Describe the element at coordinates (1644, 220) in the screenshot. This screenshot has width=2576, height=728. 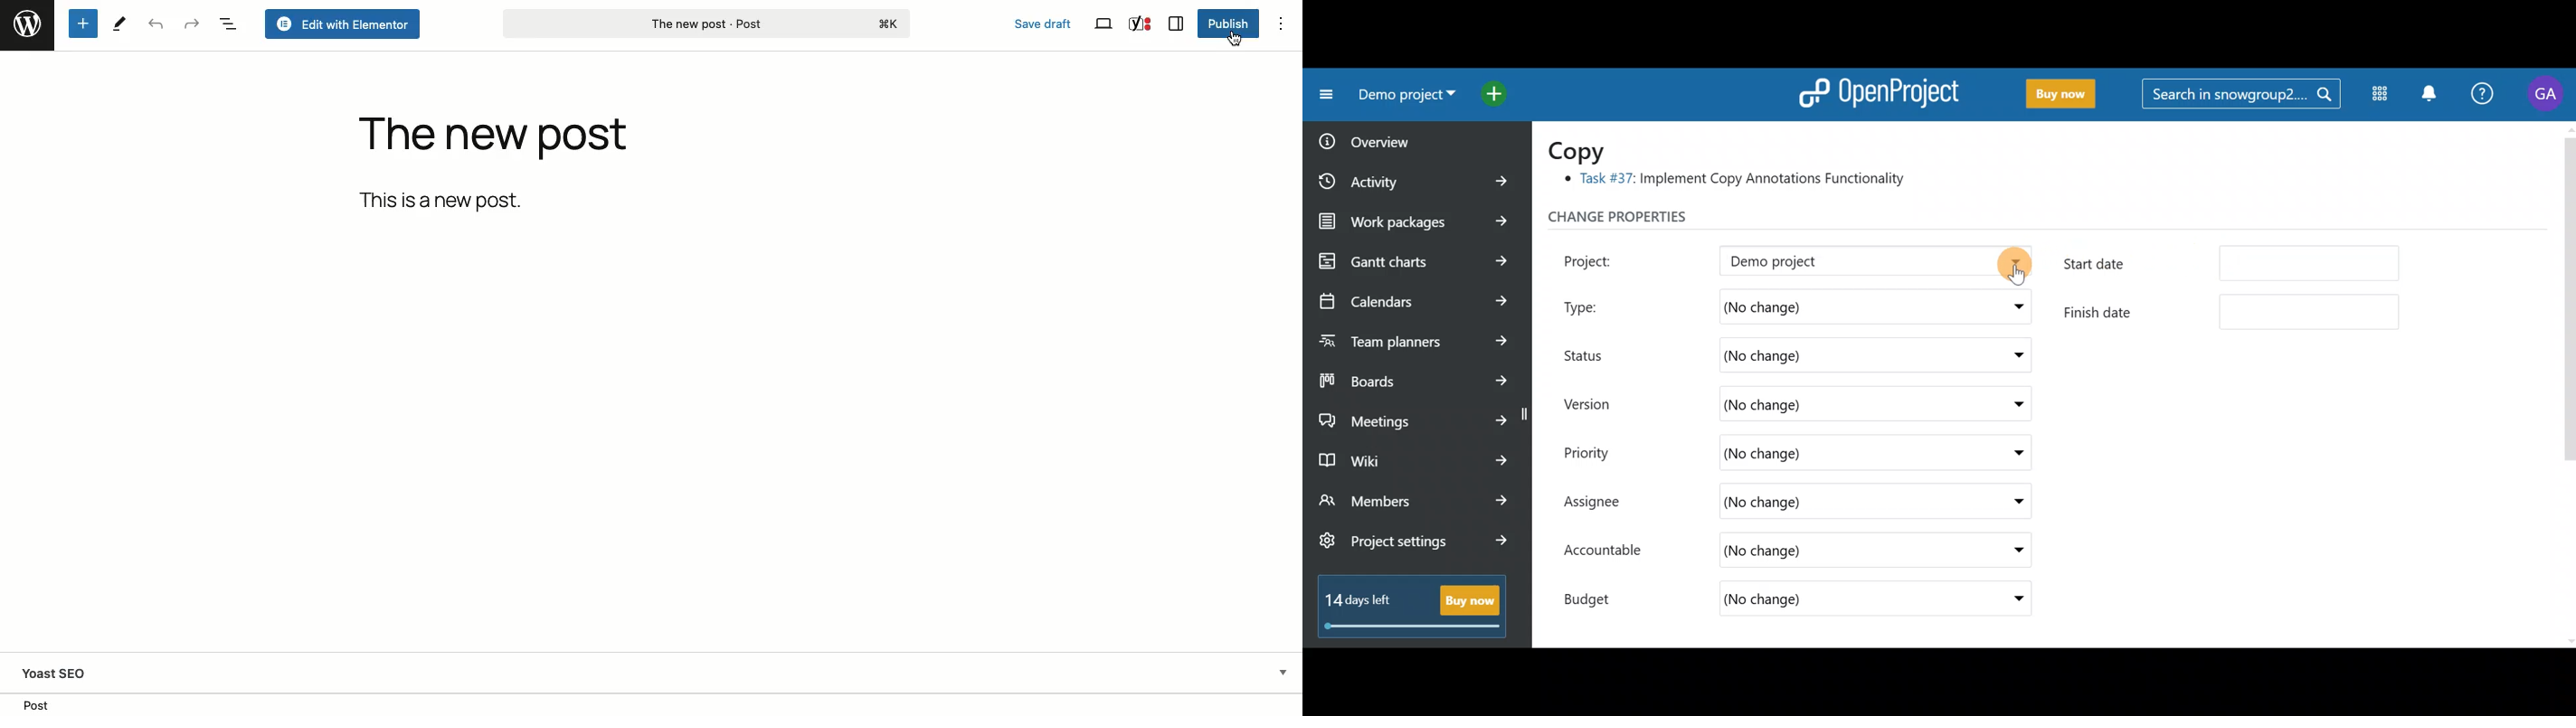
I see `Change properties` at that location.